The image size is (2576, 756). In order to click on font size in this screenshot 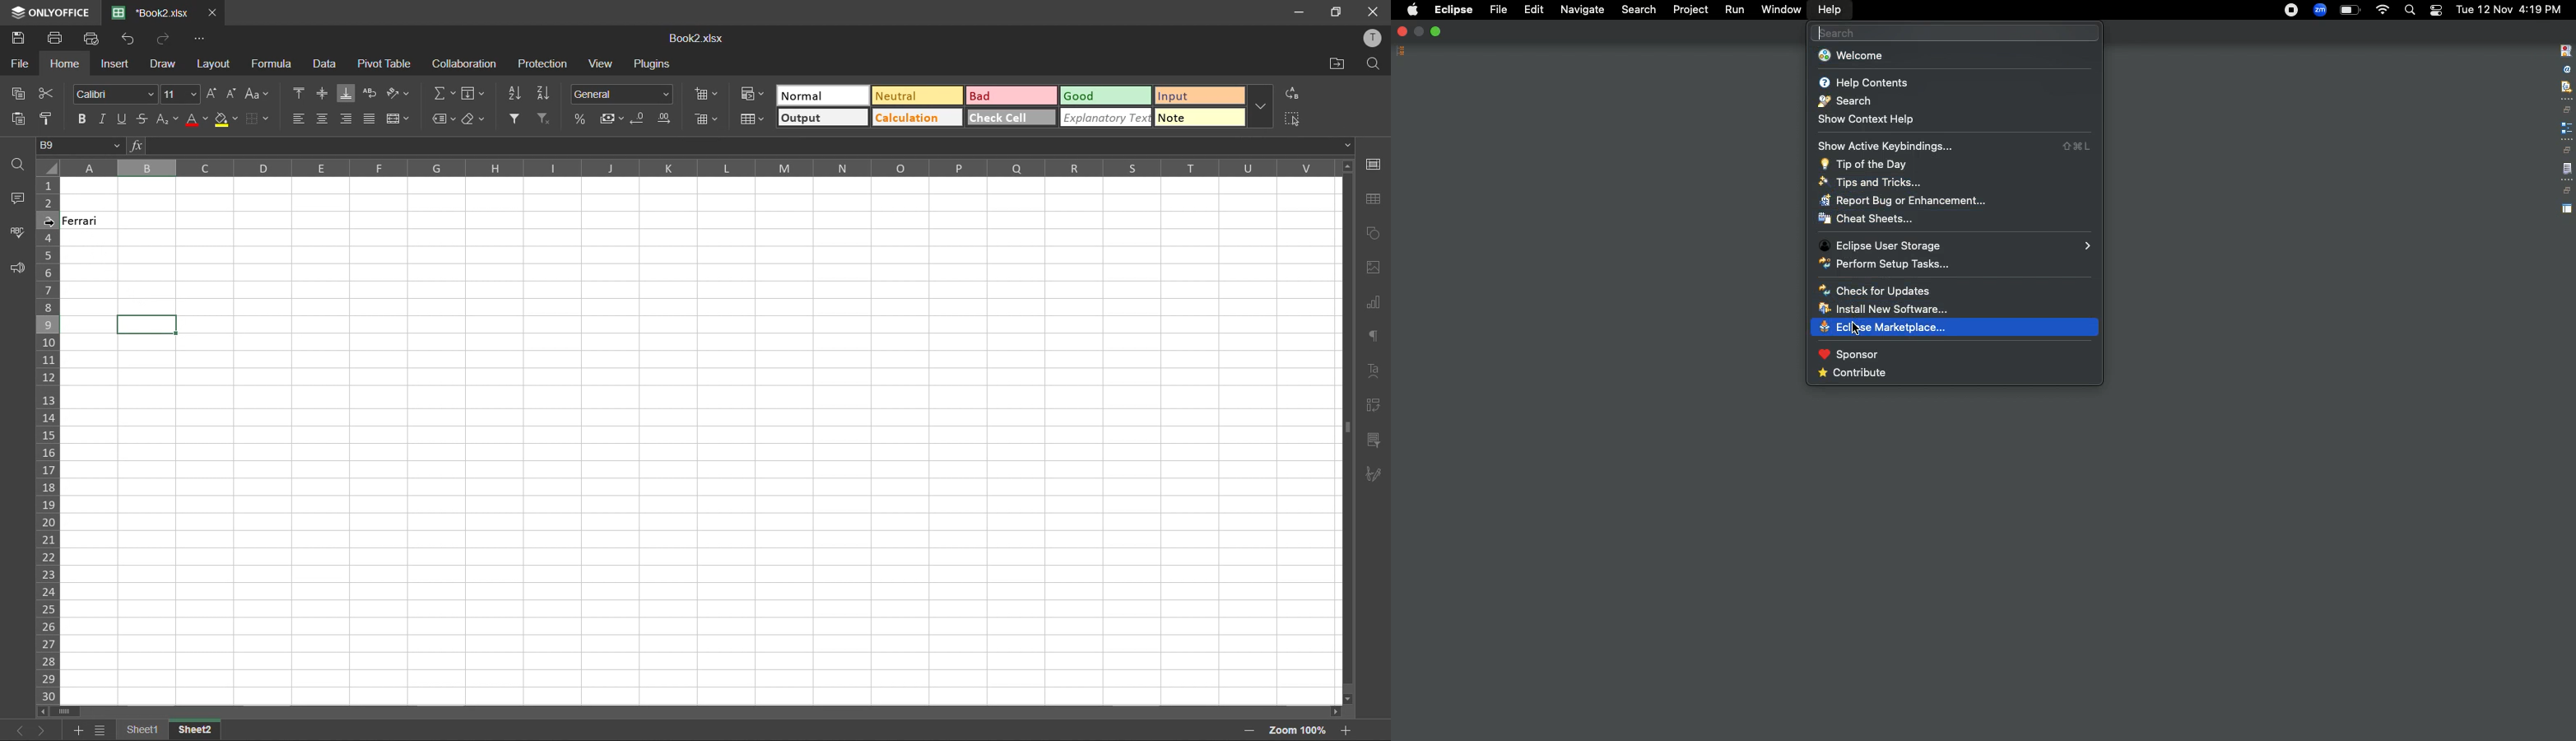, I will do `click(180, 93)`.